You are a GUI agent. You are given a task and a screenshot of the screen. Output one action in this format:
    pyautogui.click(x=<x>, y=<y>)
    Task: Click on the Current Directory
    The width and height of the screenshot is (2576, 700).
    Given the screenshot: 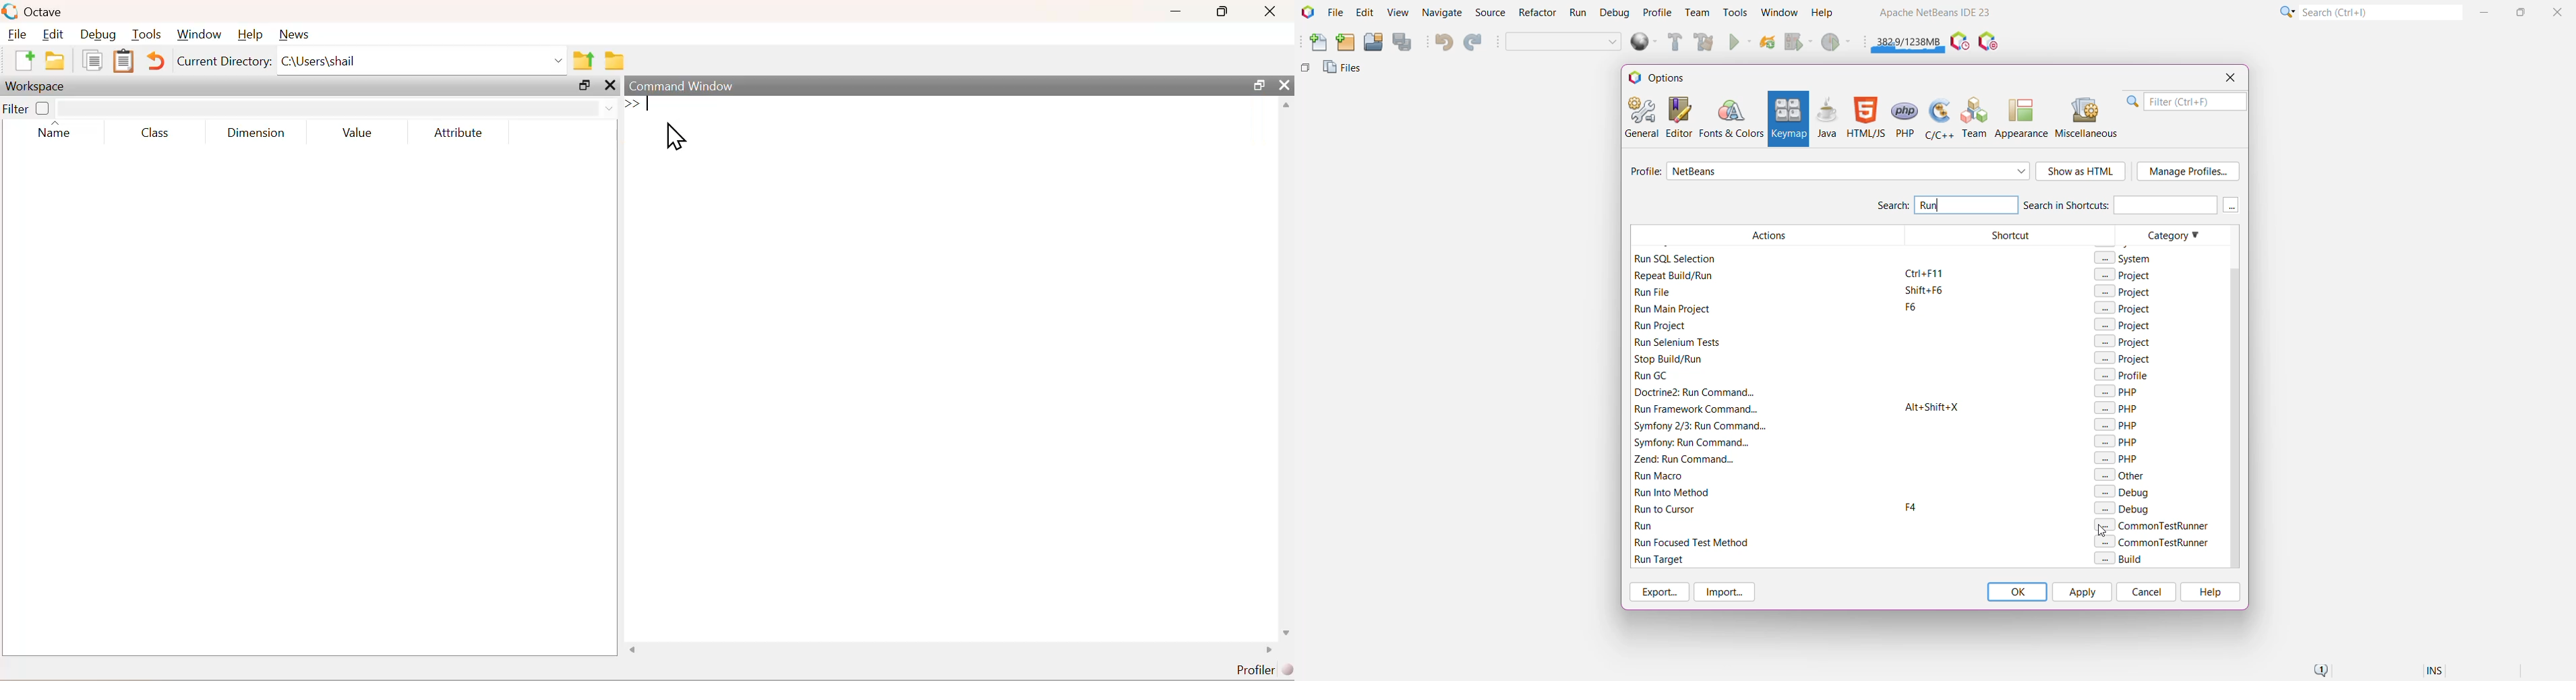 What is the action you would take?
    pyautogui.click(x=224, y=62)
    